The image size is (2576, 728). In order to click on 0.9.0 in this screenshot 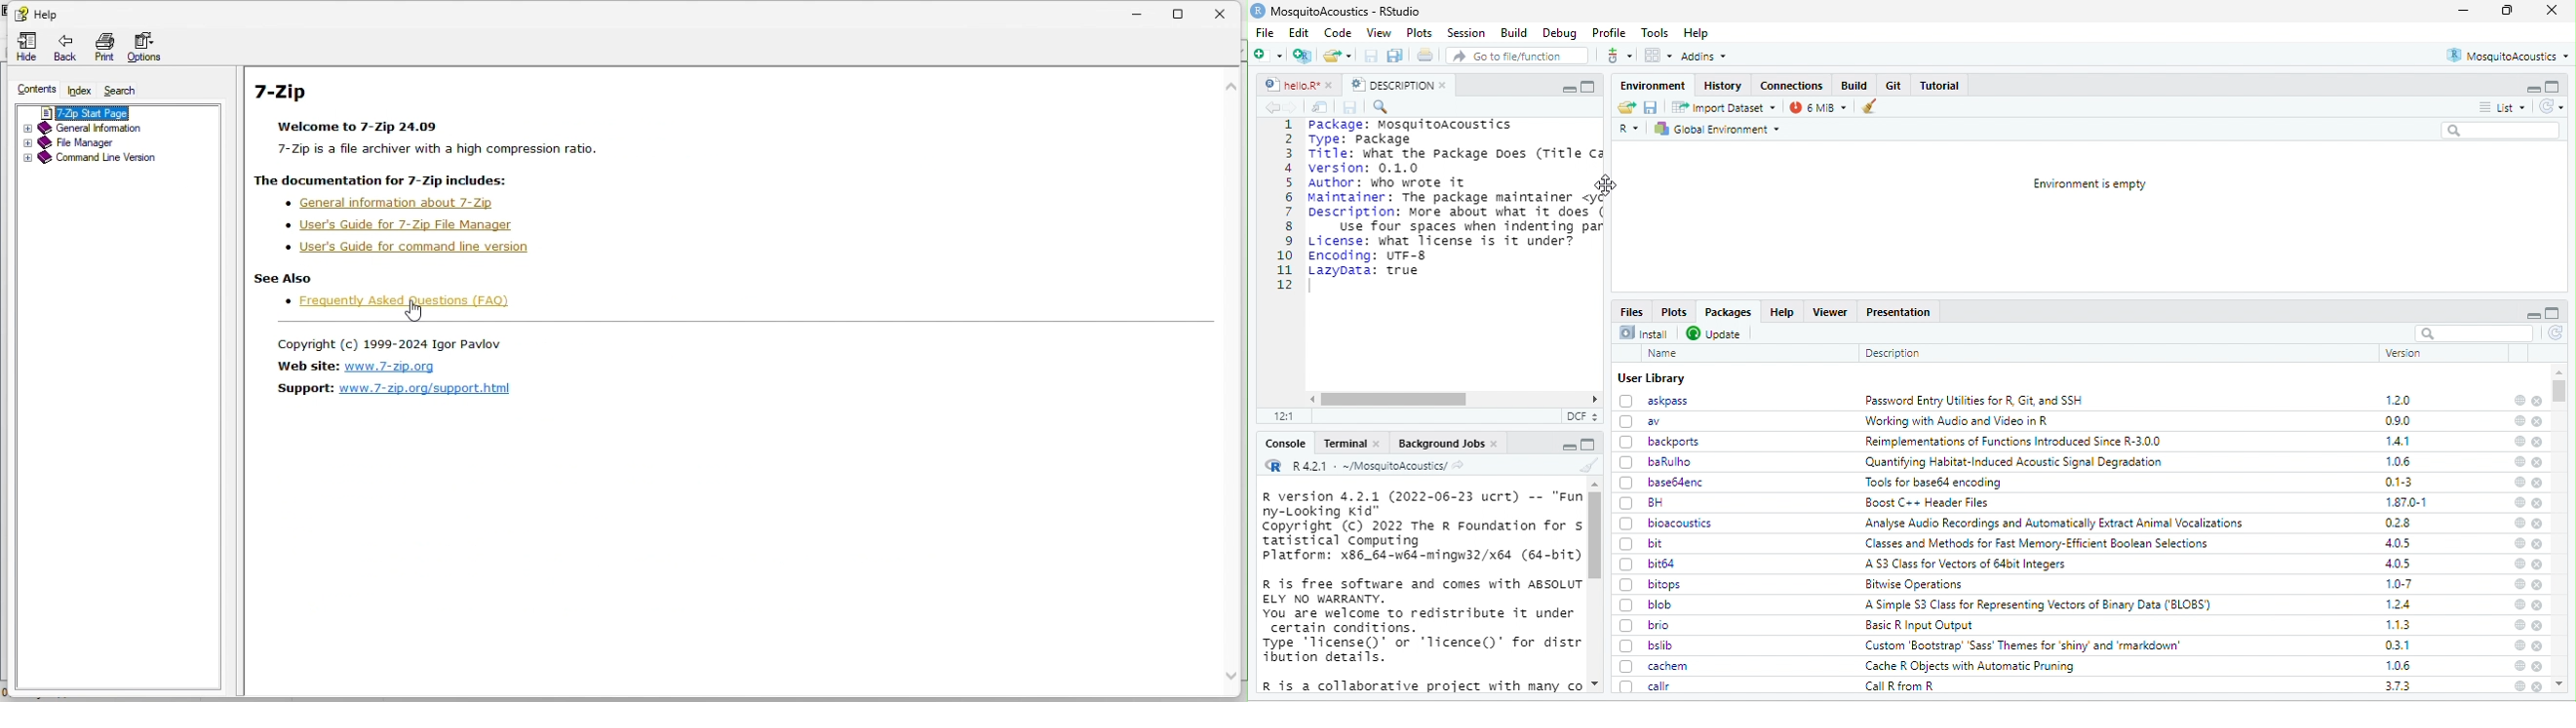, I will do `click(2398, 420)`.